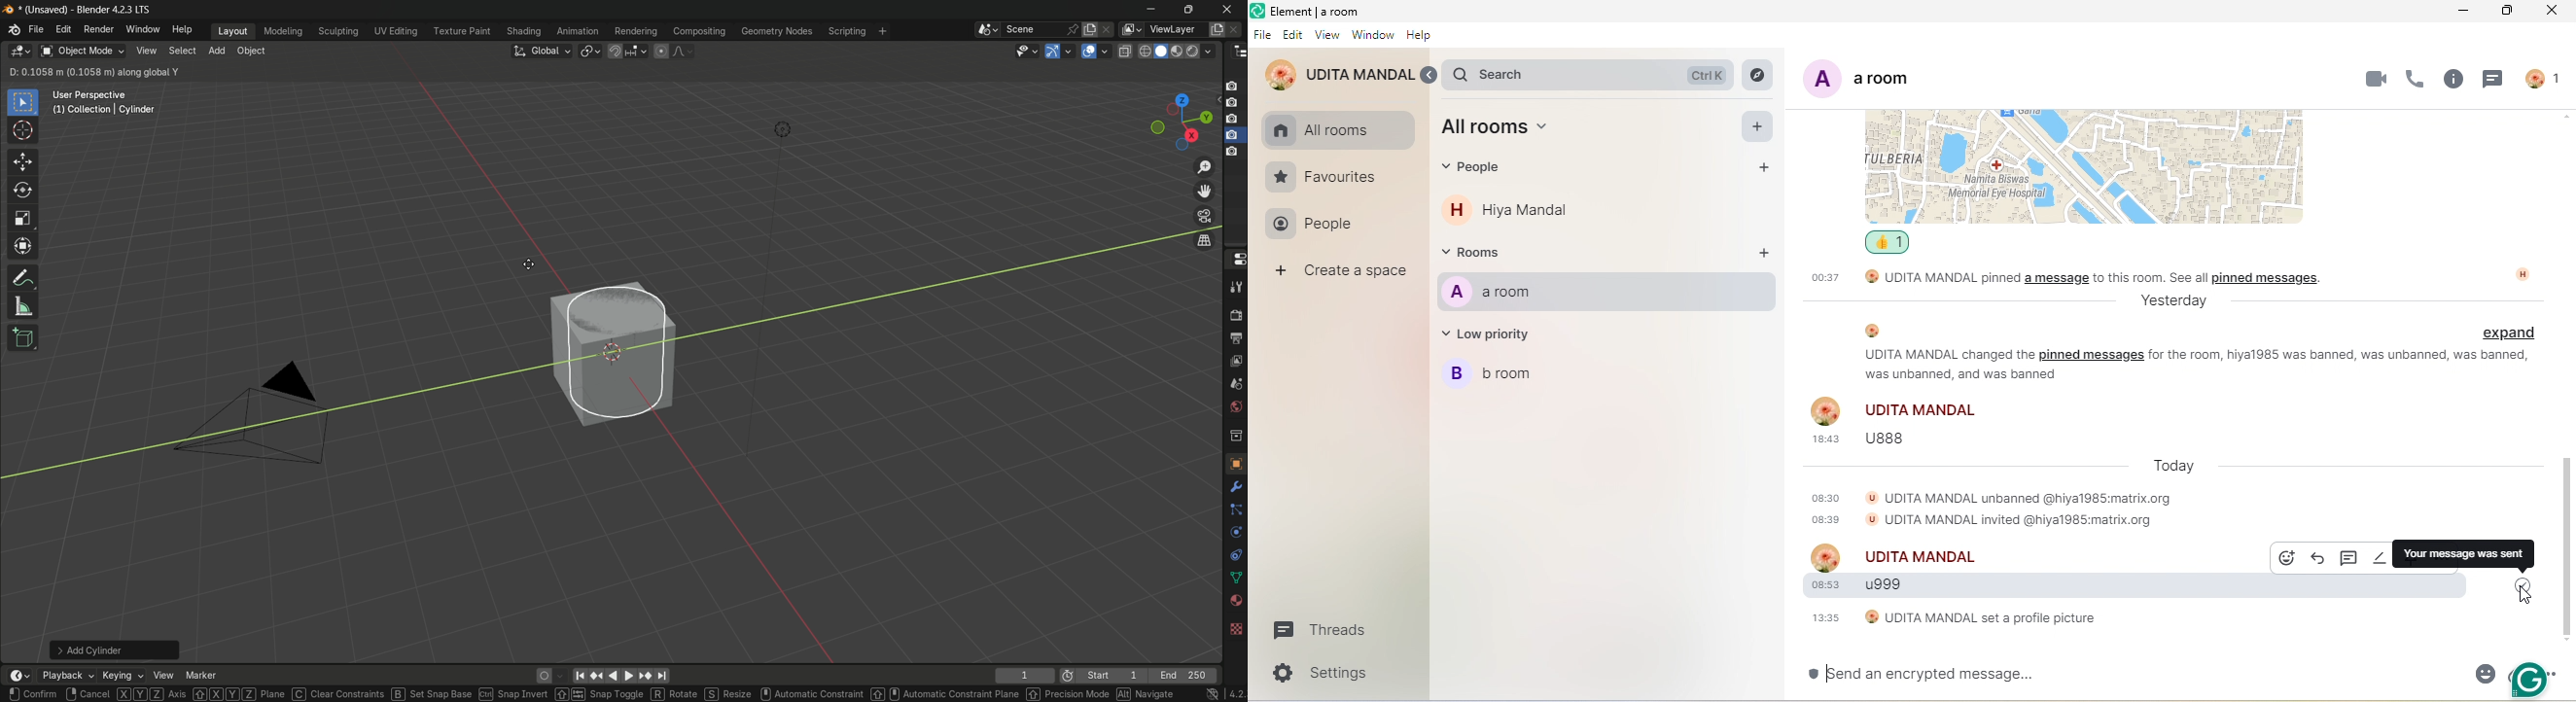 The width and height of the screenshot is (2576, 728). I want to click on snap toggle, so click(599, 696).